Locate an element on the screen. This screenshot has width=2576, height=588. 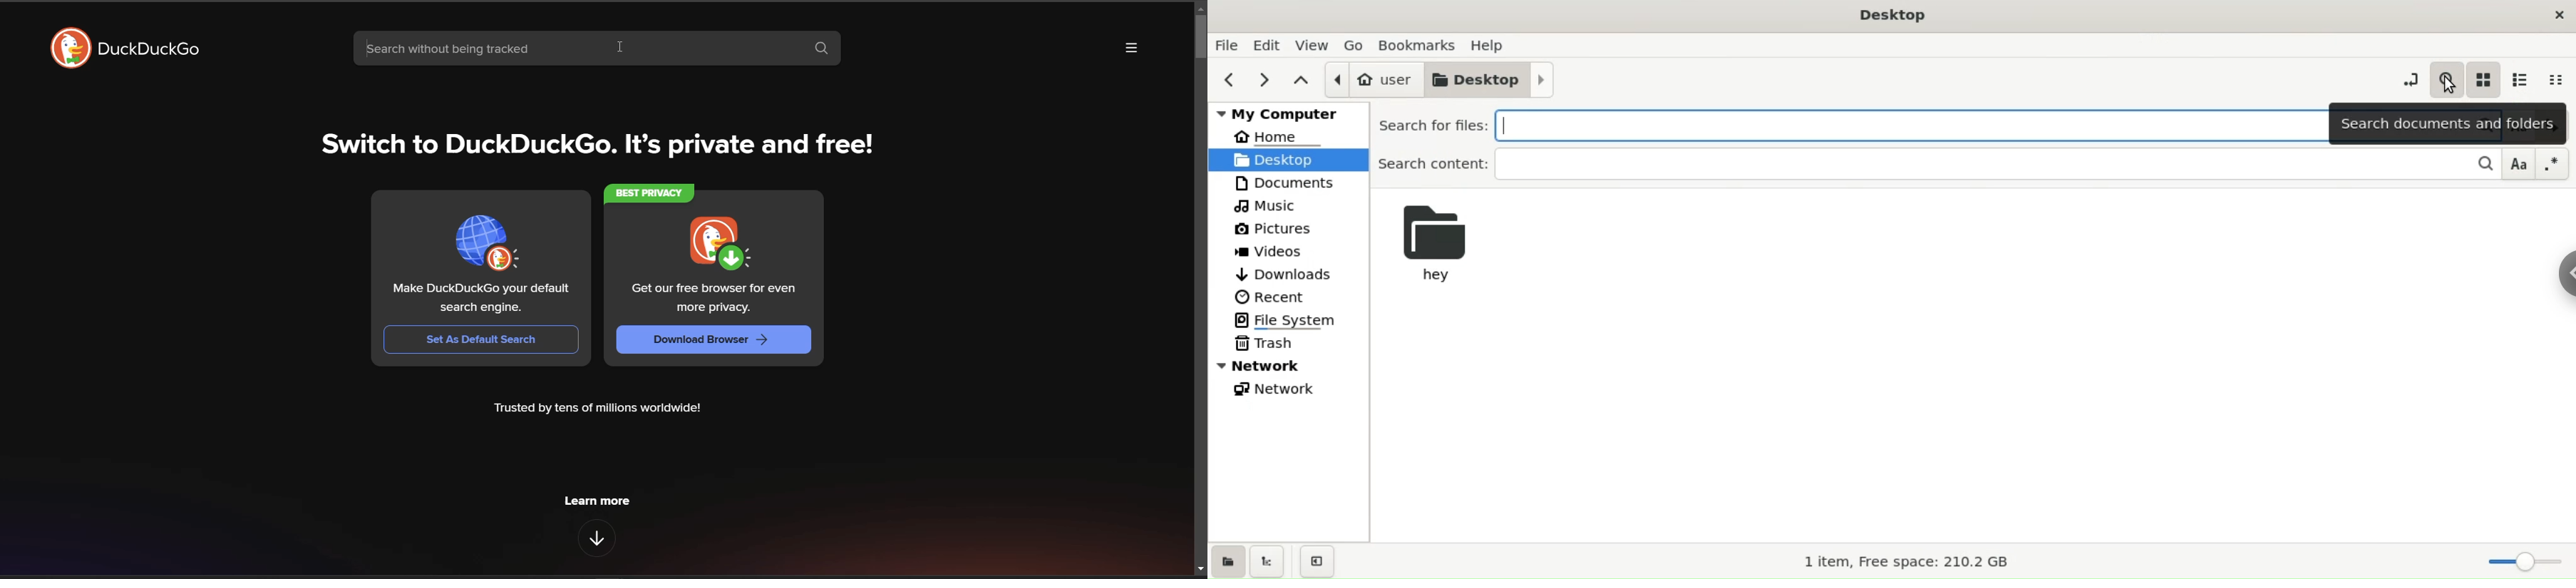
file system is located at coordinates (1289, 322).